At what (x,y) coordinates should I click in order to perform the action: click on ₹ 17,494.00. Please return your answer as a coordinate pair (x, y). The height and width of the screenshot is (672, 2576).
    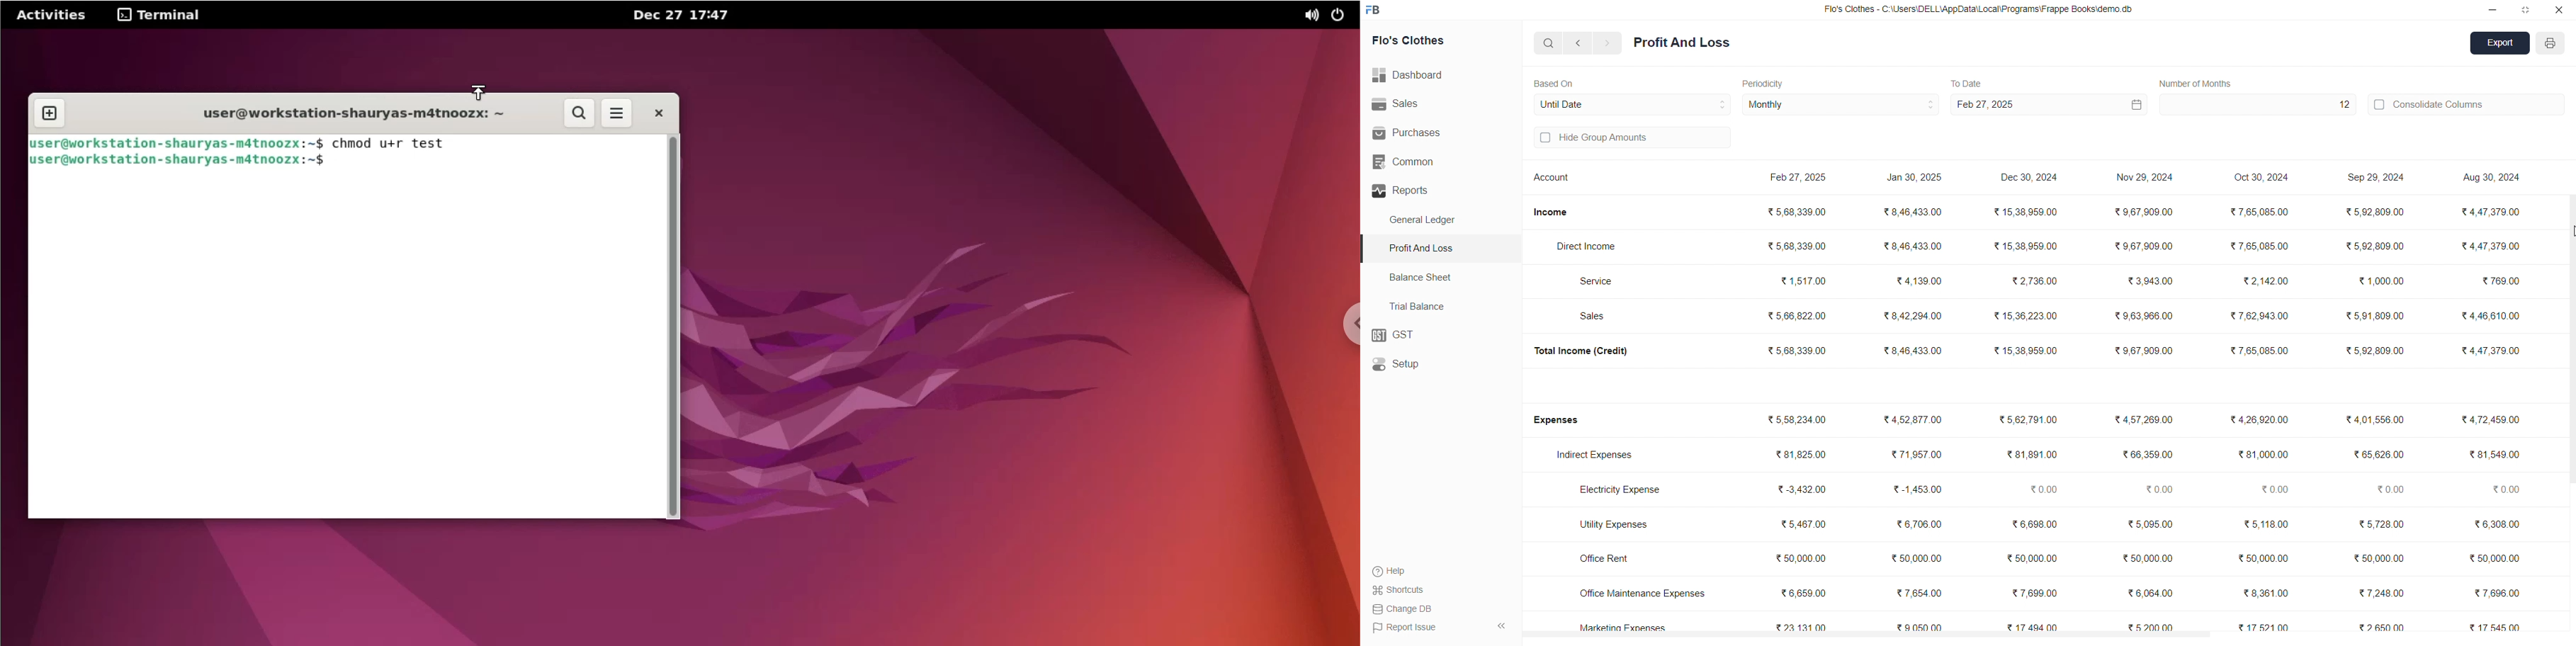
    Looking at the image, I should click on (2035, 628).